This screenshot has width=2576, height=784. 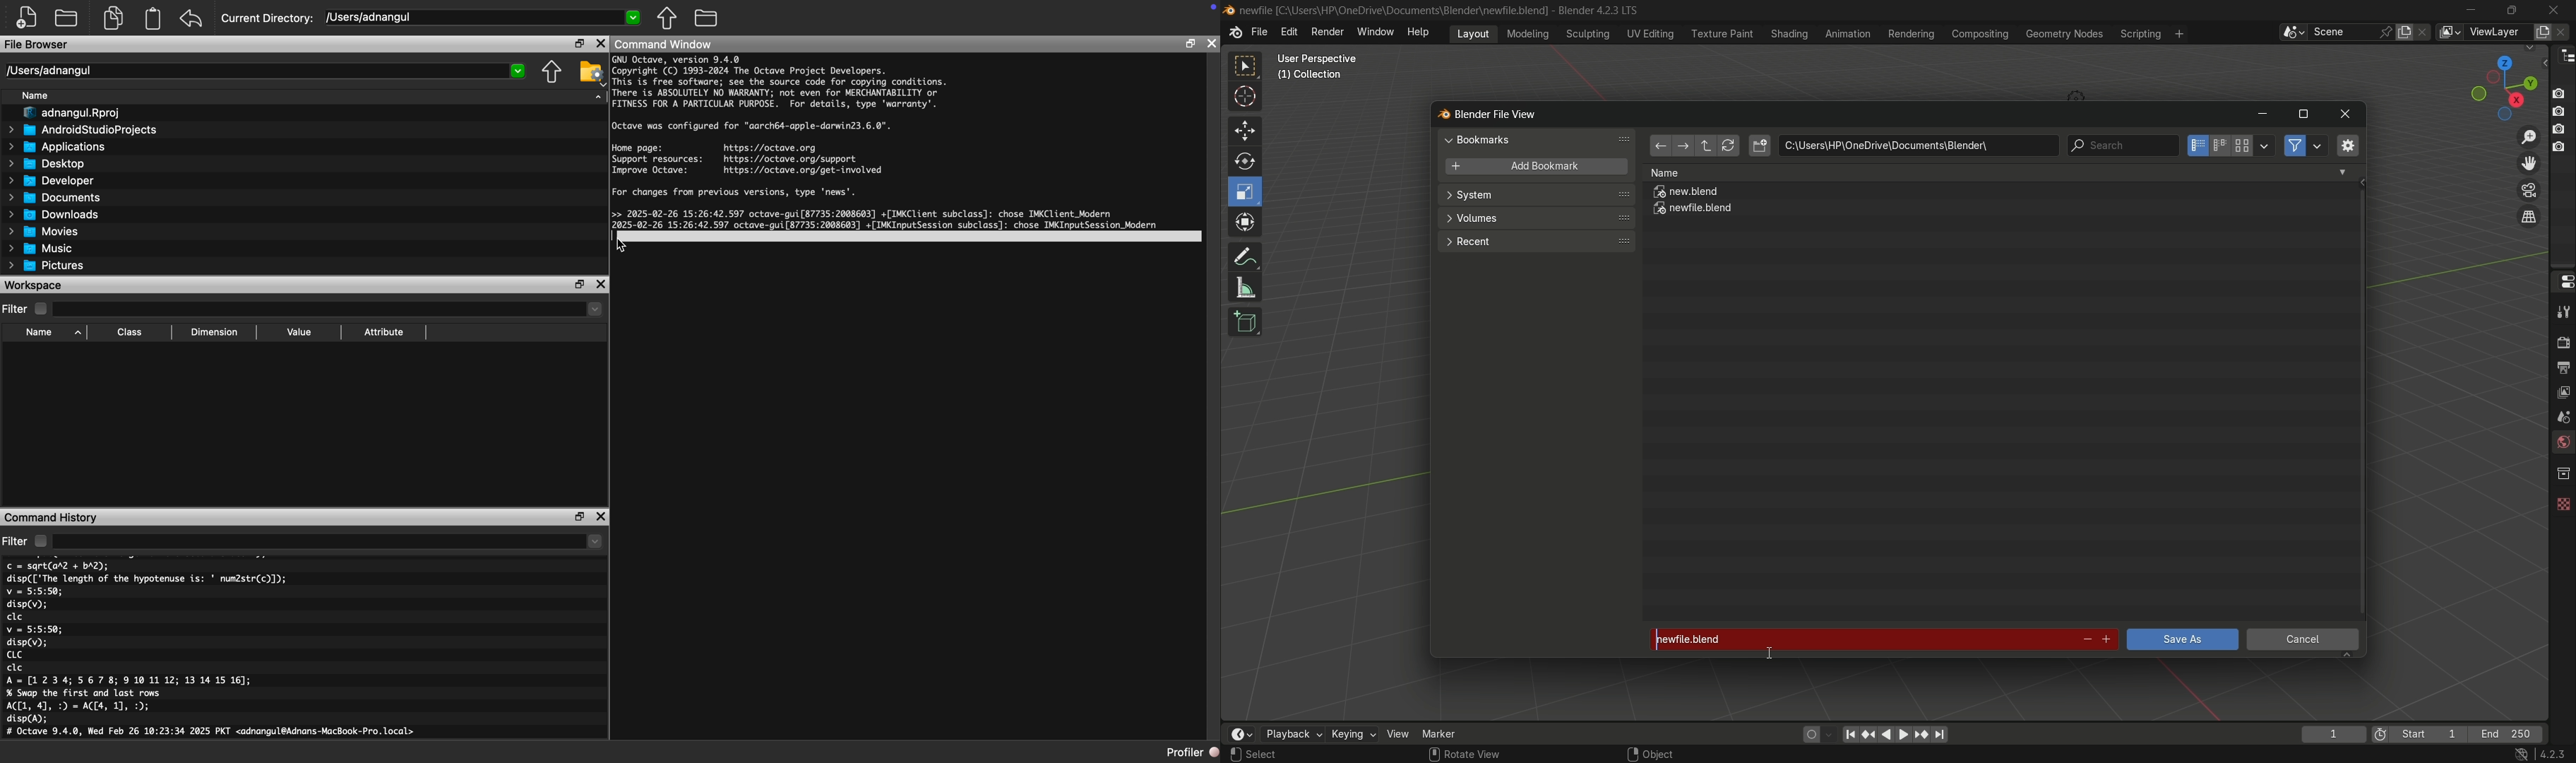 I want to click on modeling menu, so click(x=1529, y=32).